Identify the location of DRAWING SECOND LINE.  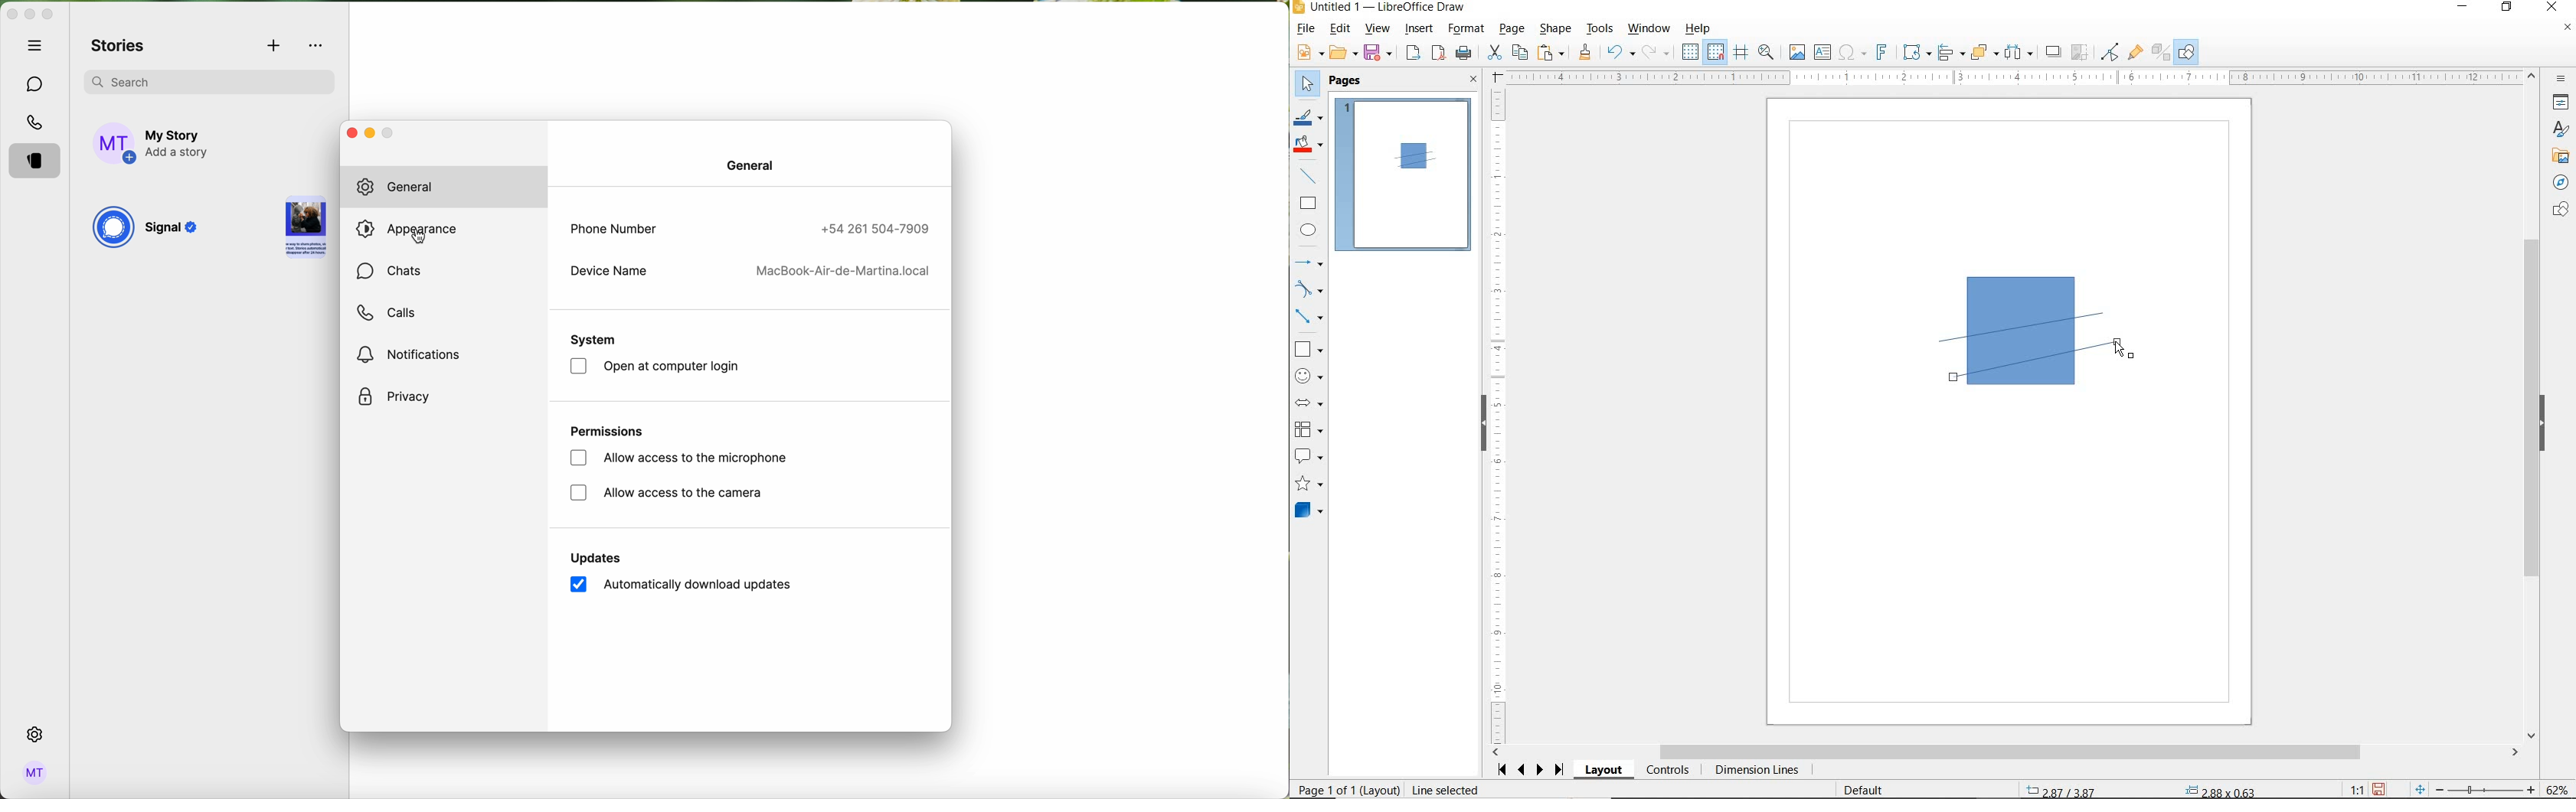
(2038, 358).